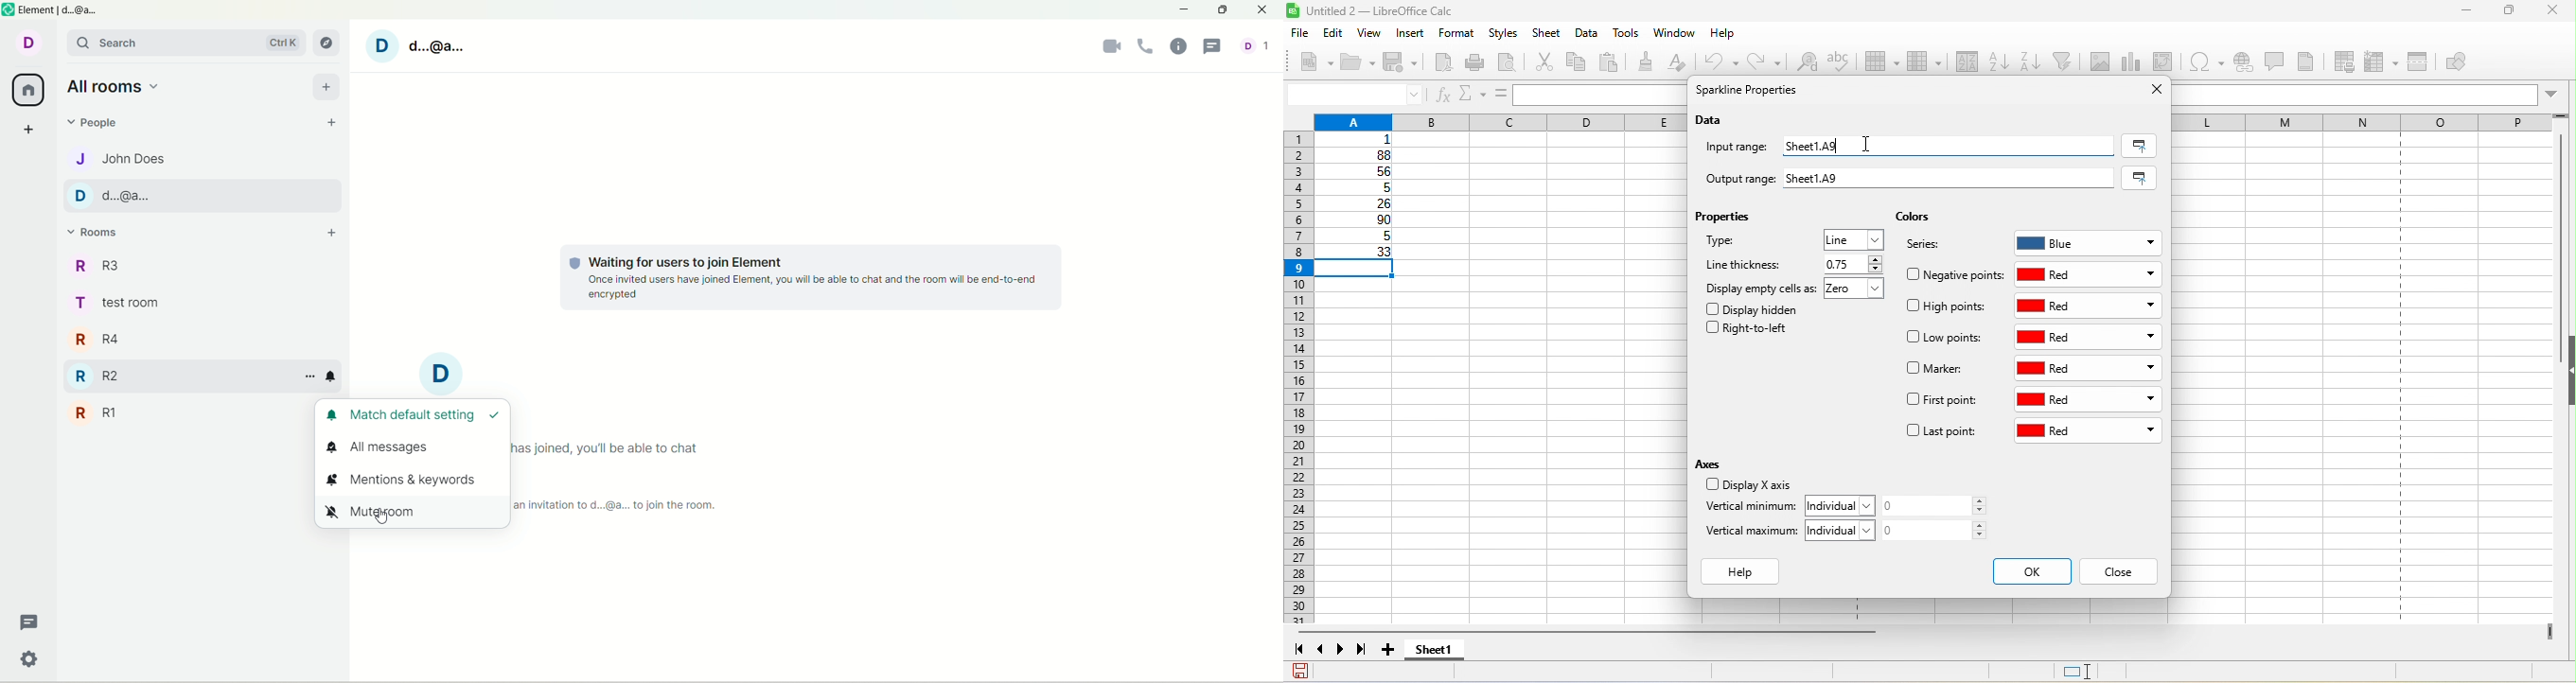  I want to click on vertical minimum, so click(1750, 508).